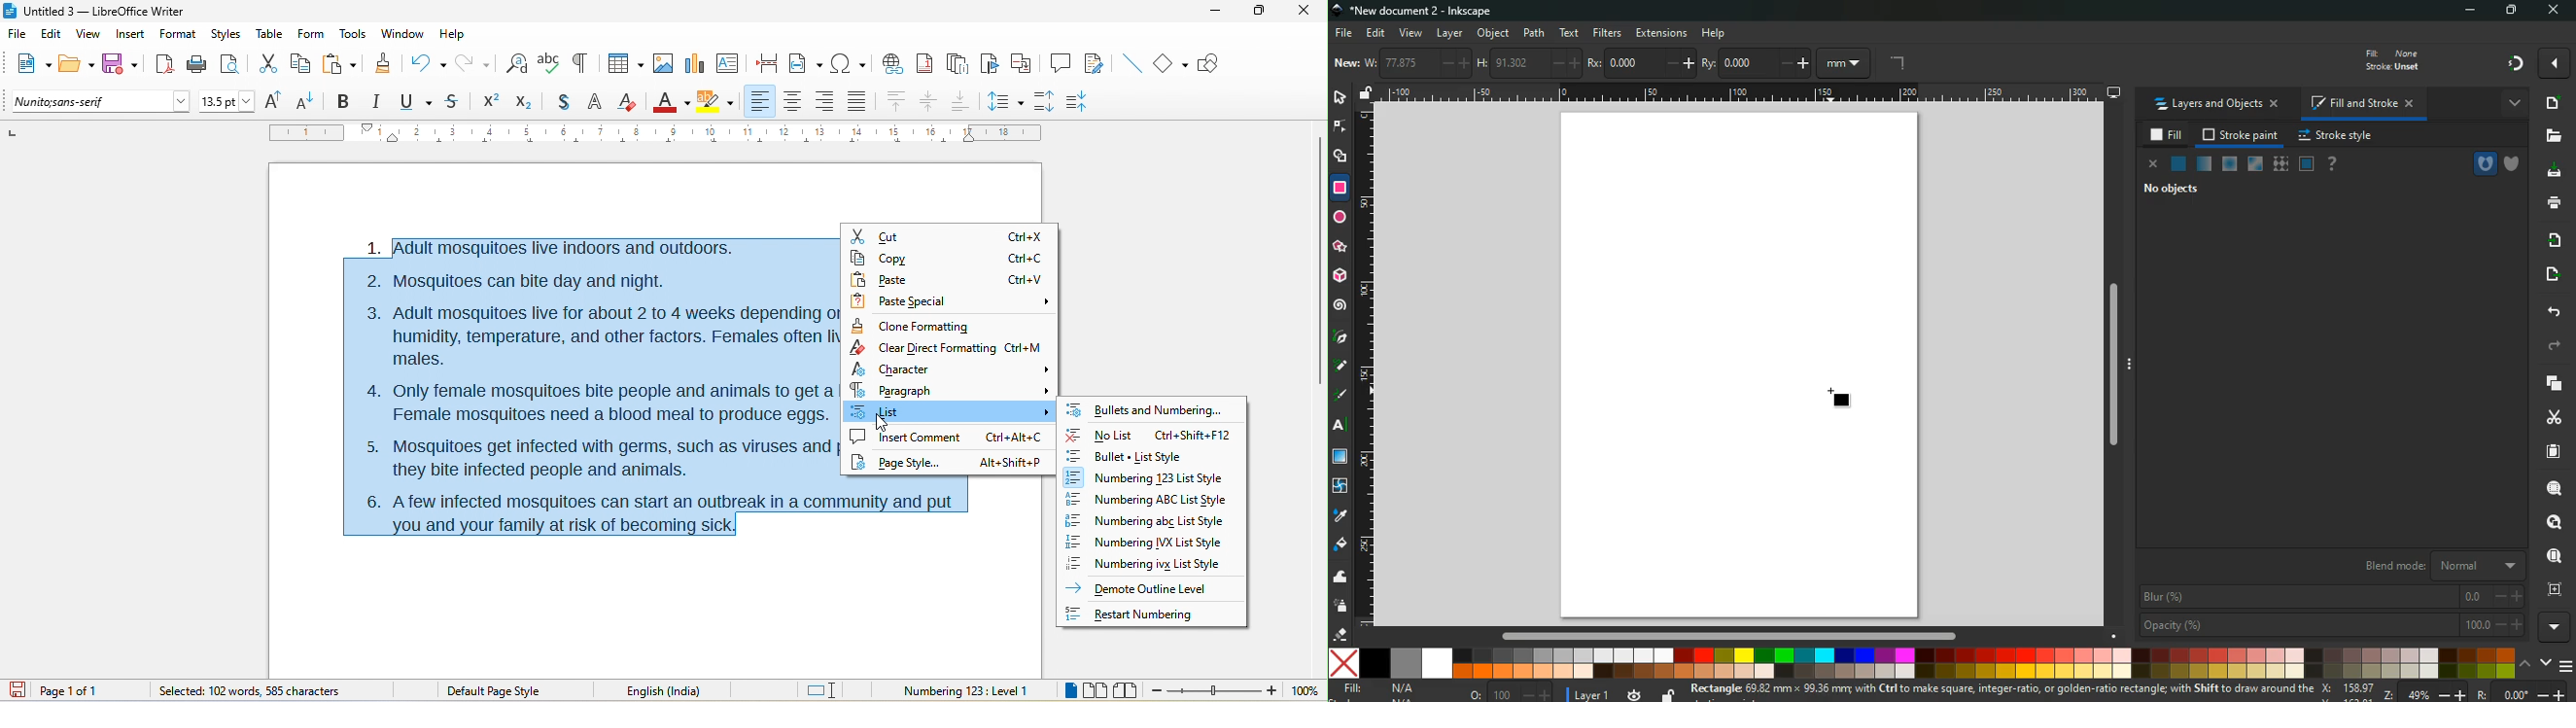 The height and width of the screenshot is (728, 2576). I want to click on text box, so click(727, 62).